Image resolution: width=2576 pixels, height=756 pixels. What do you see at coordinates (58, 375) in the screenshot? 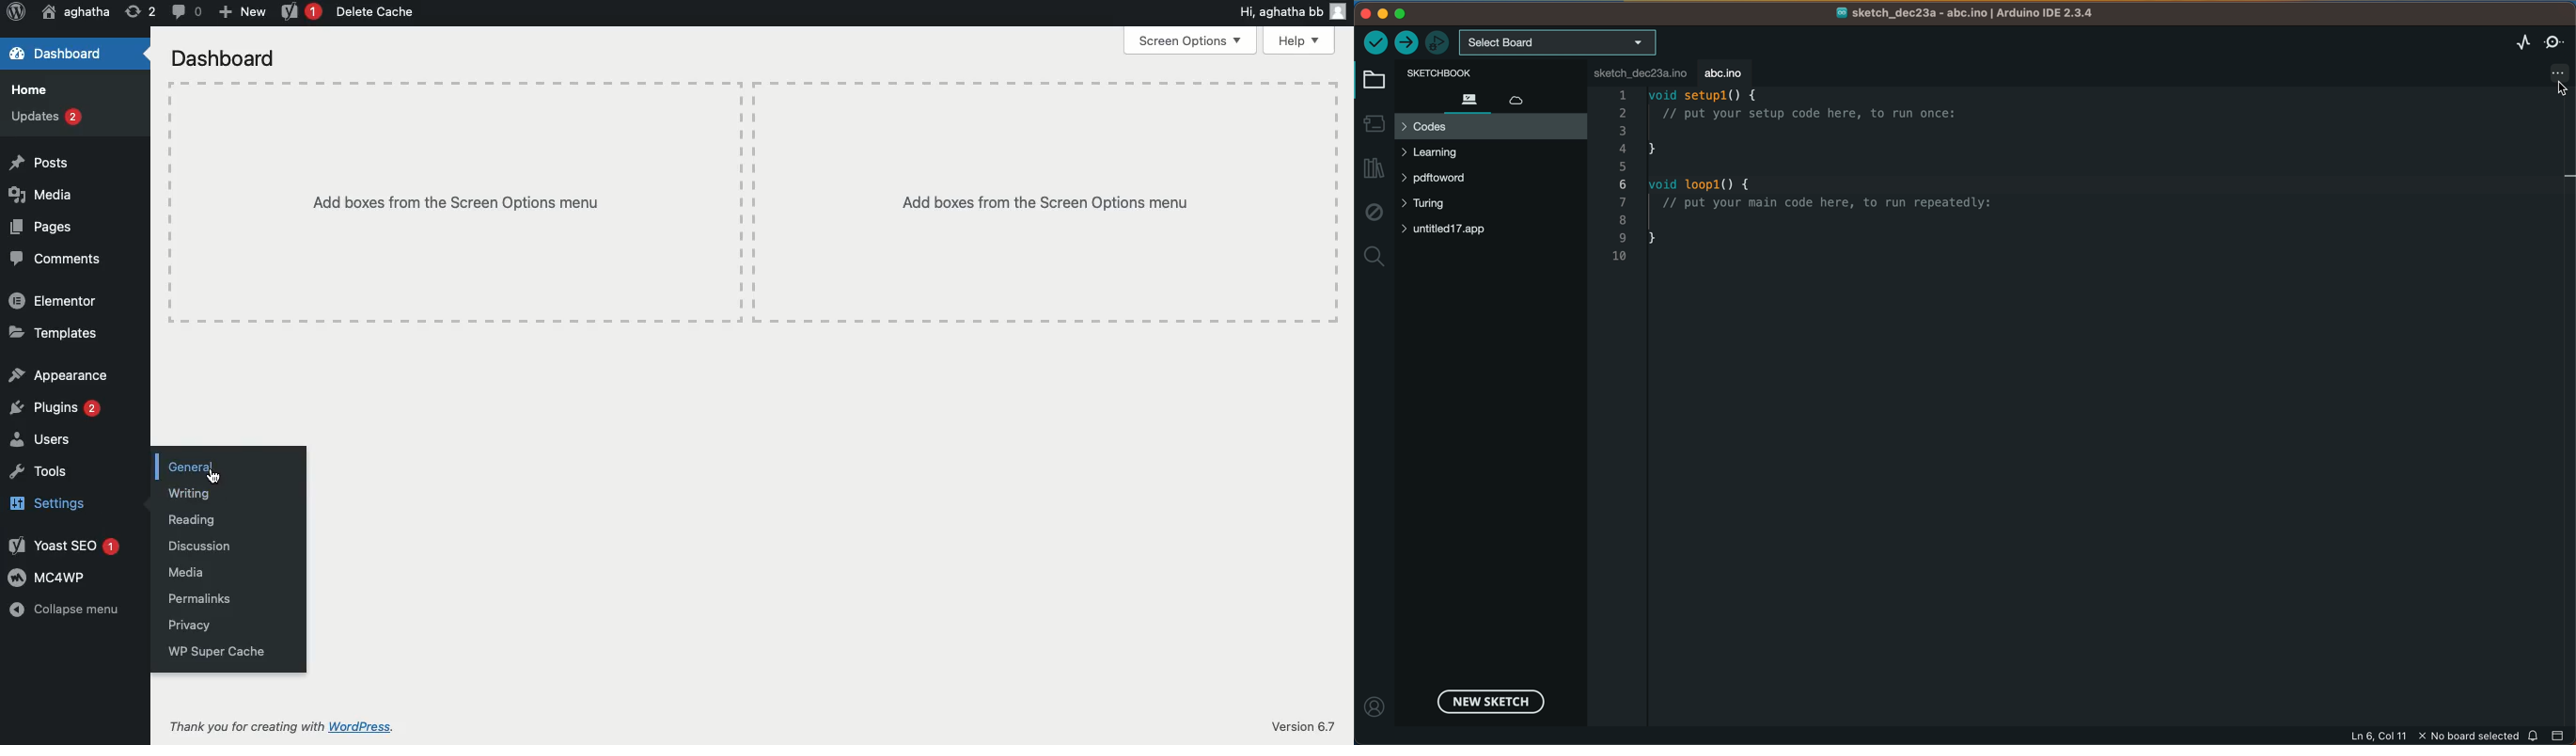
I see `Appearance` at bounding box center [58, 375].